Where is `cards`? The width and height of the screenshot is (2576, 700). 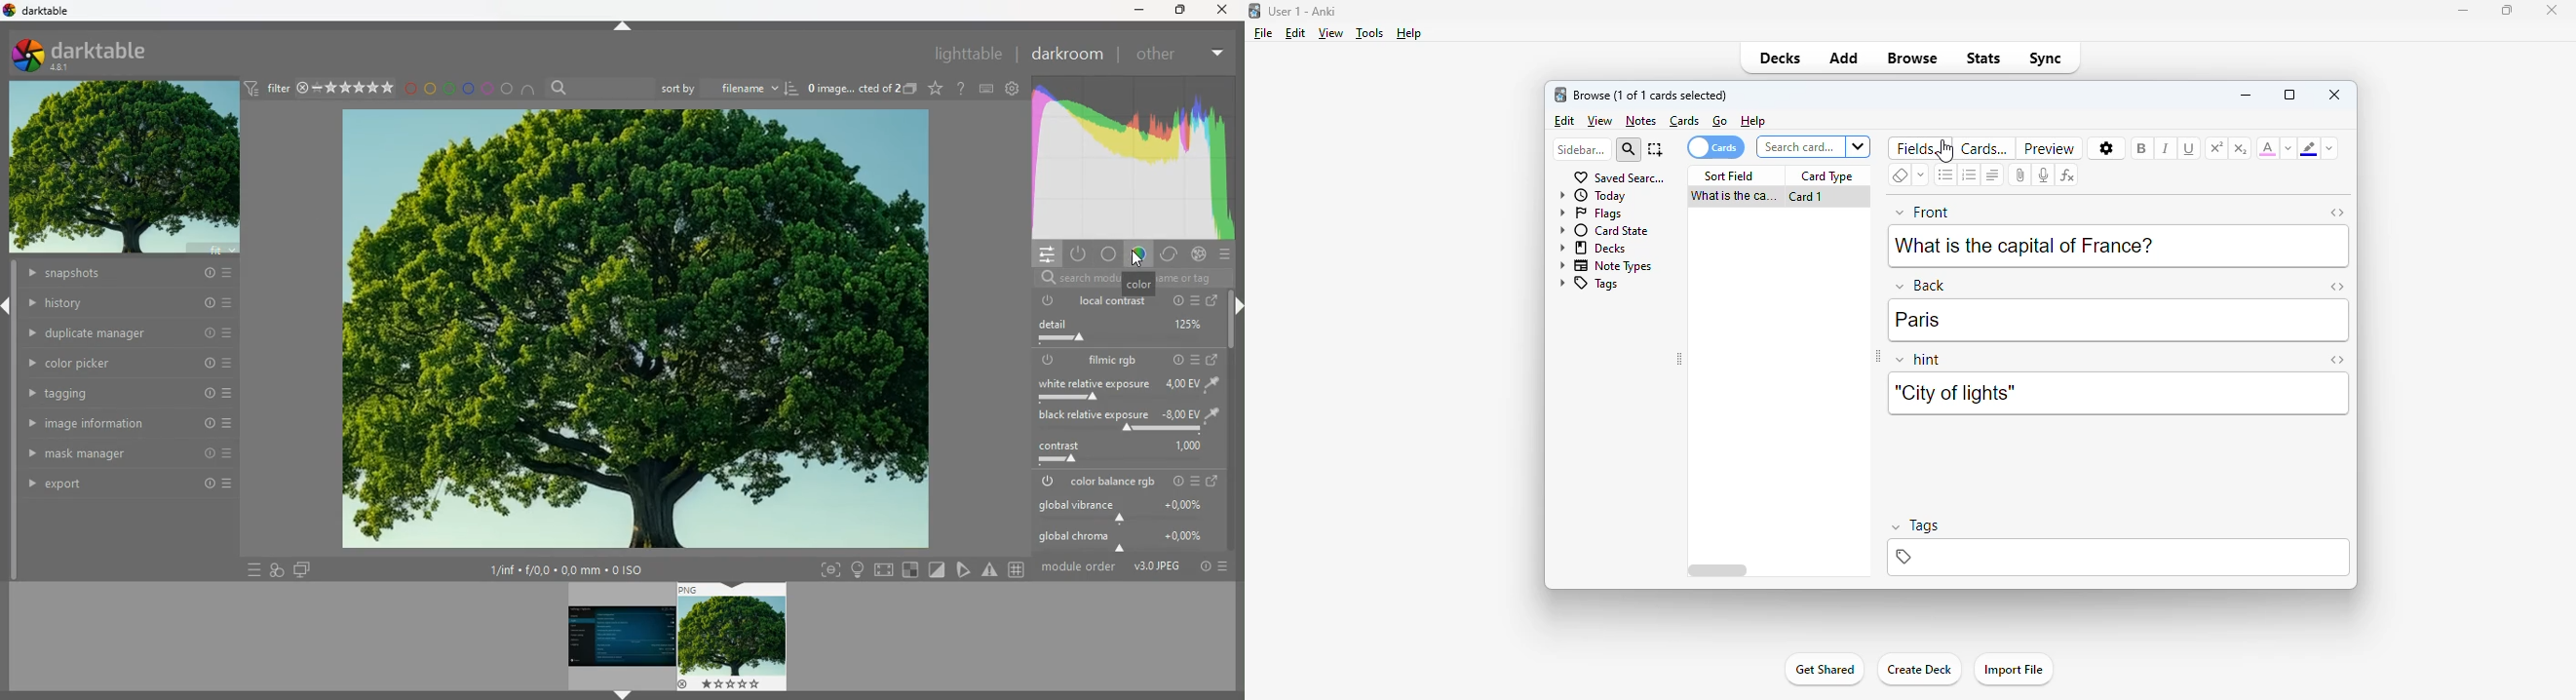
cards is located at coordinates (1685, 121).